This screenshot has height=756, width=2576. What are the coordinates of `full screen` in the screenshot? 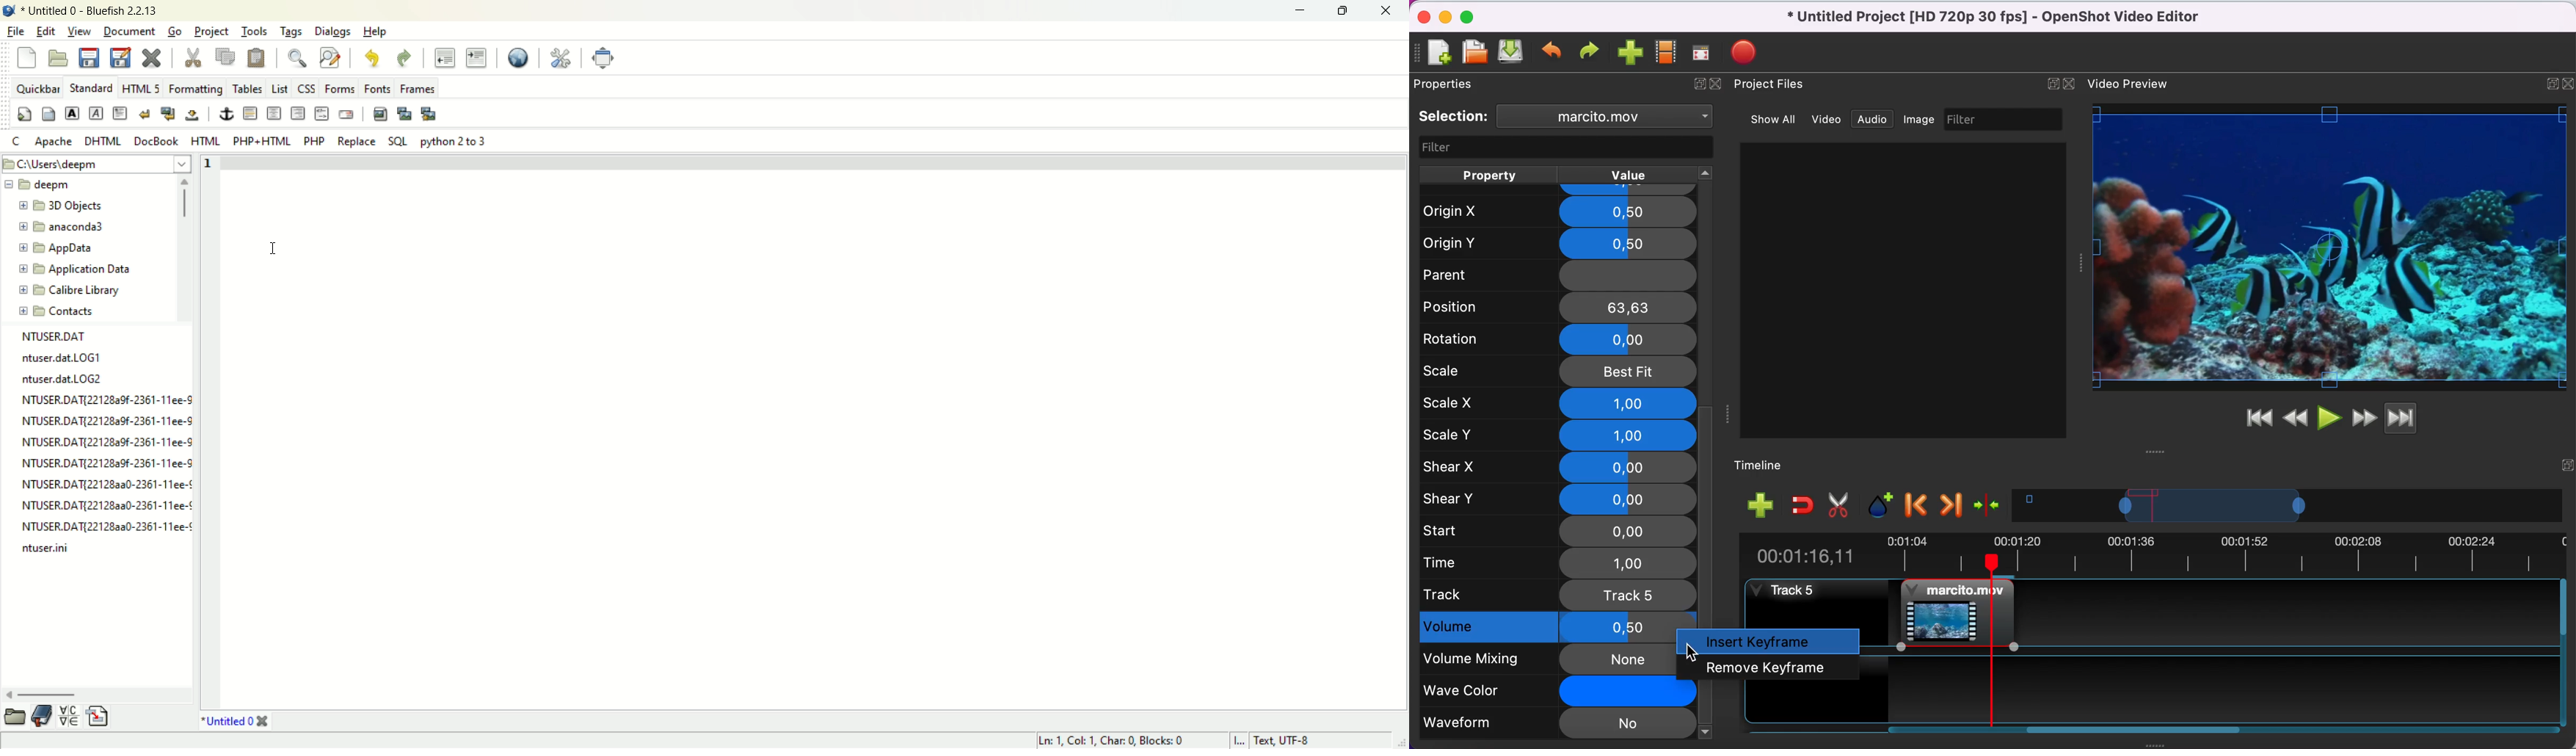 It's located at (1705, 53).